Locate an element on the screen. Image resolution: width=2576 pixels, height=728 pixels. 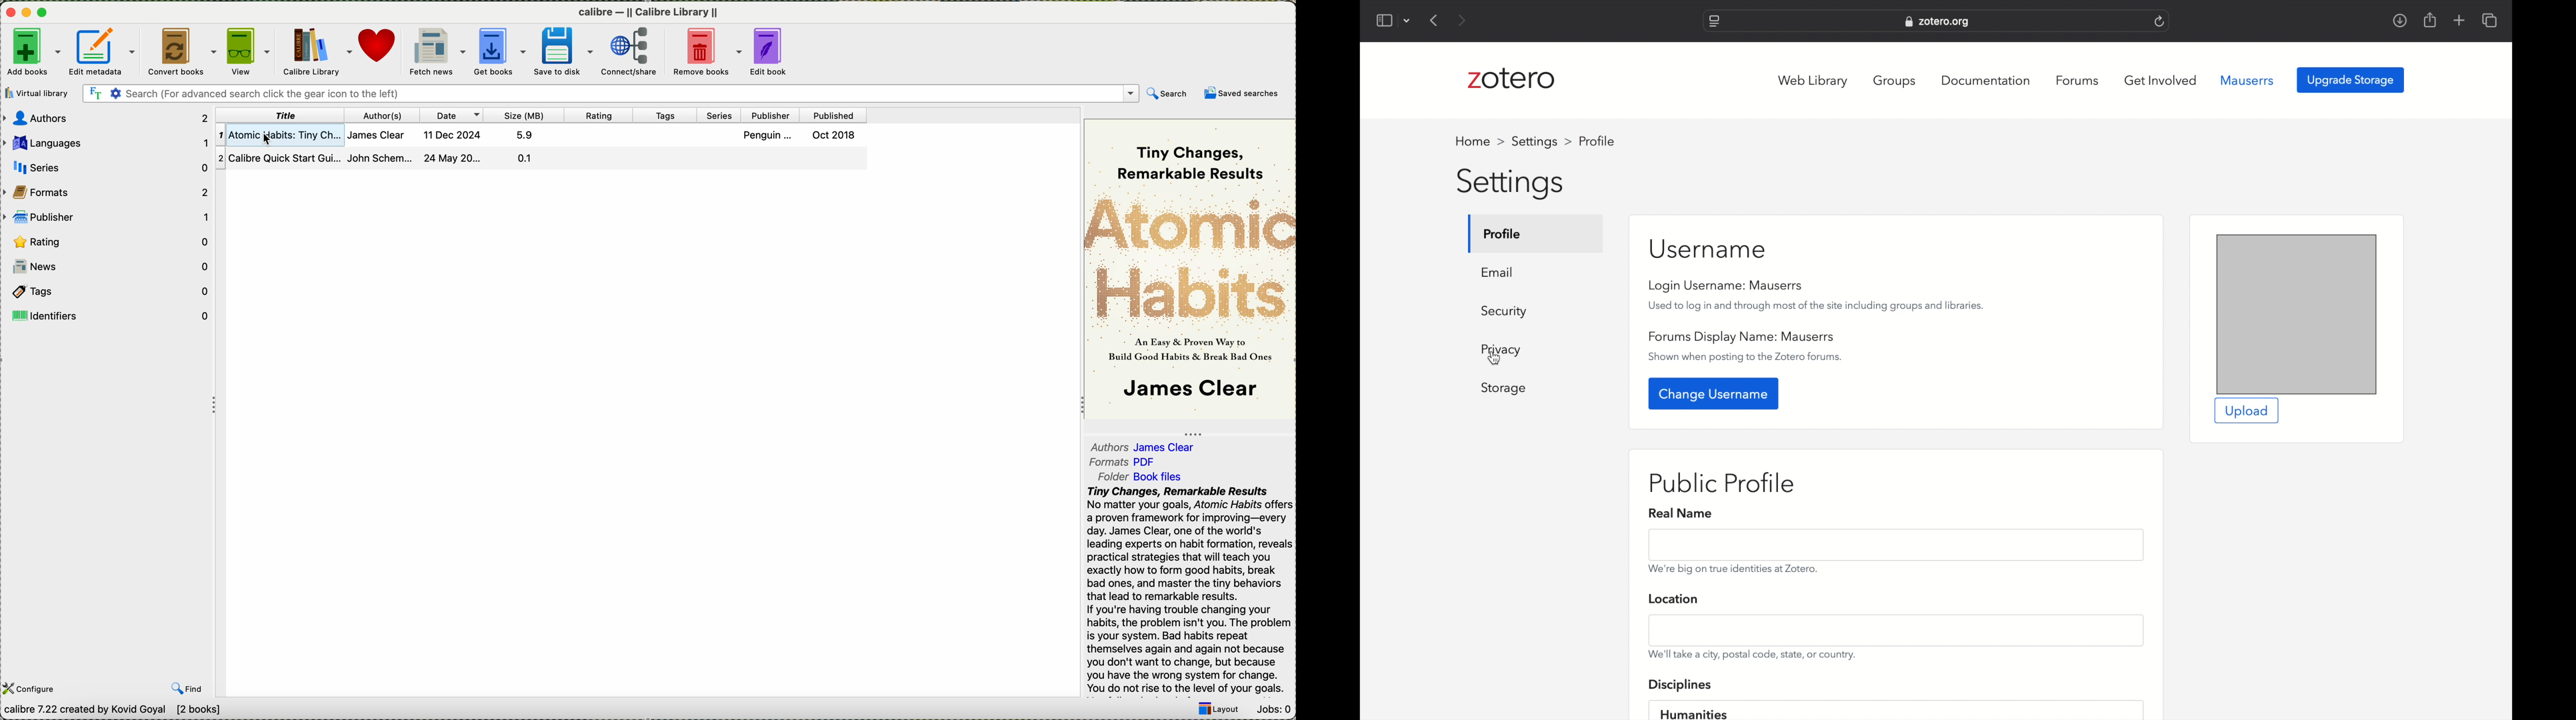
website settings is located at coordinates (1715, 22).